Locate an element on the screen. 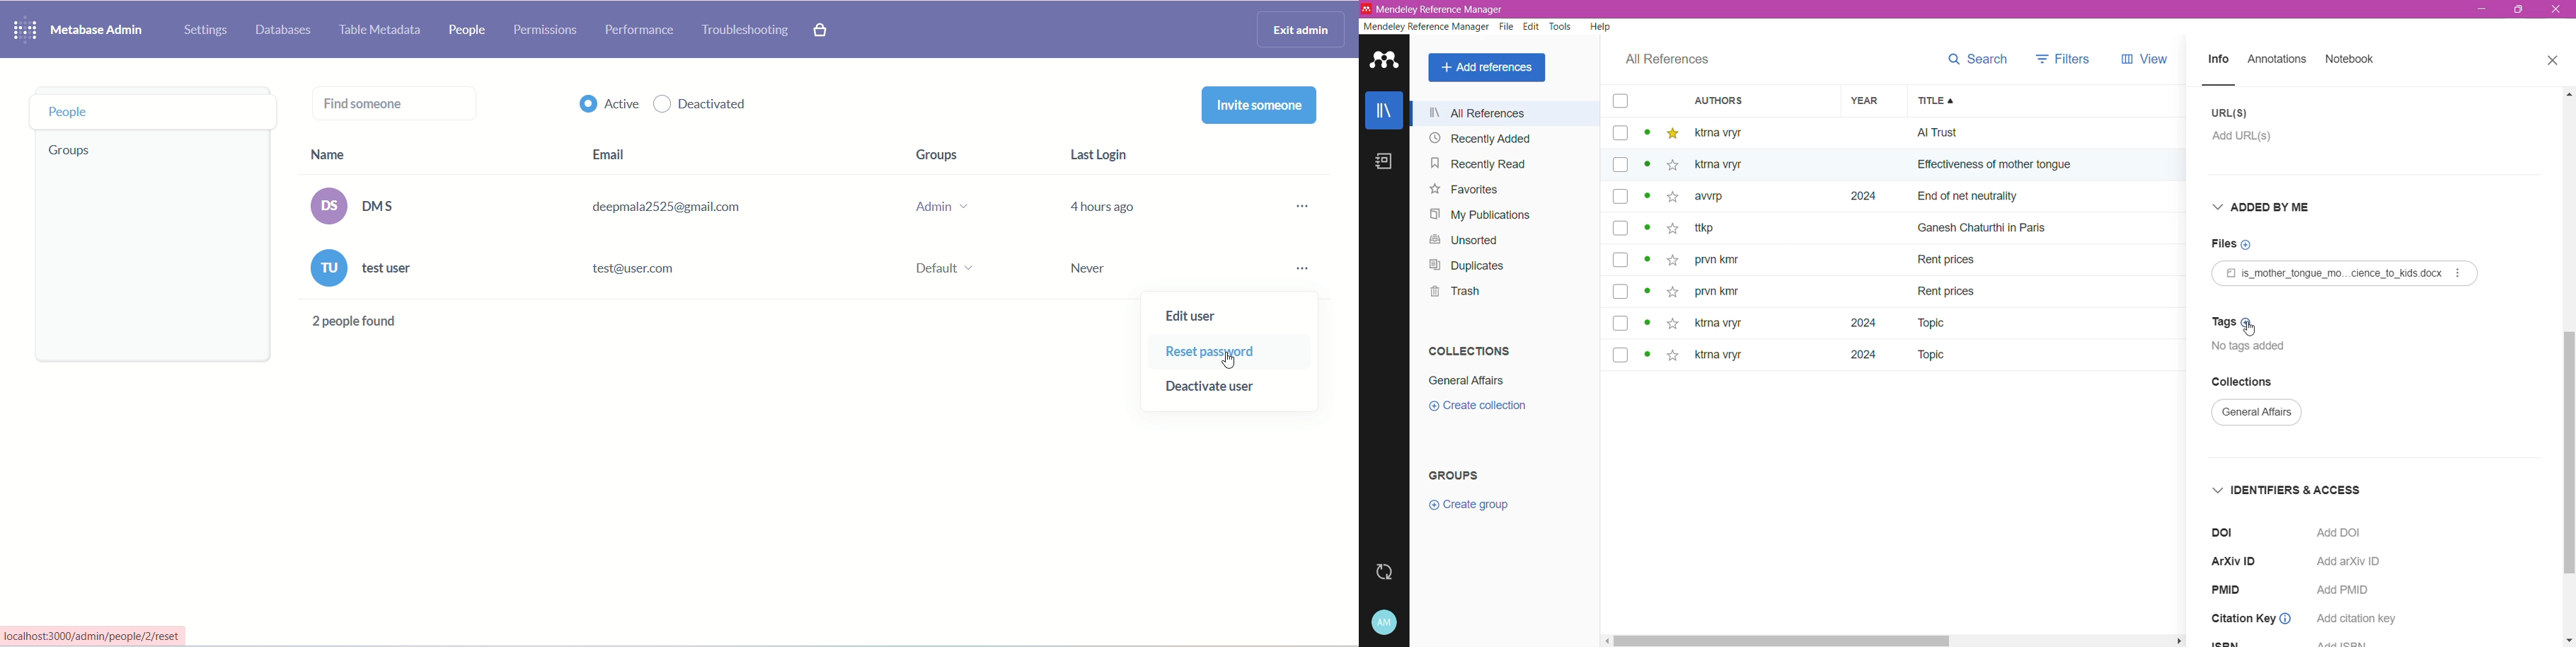 This screenshot has height=672, width=2576. Authors is located at coordinates (1750, 100).